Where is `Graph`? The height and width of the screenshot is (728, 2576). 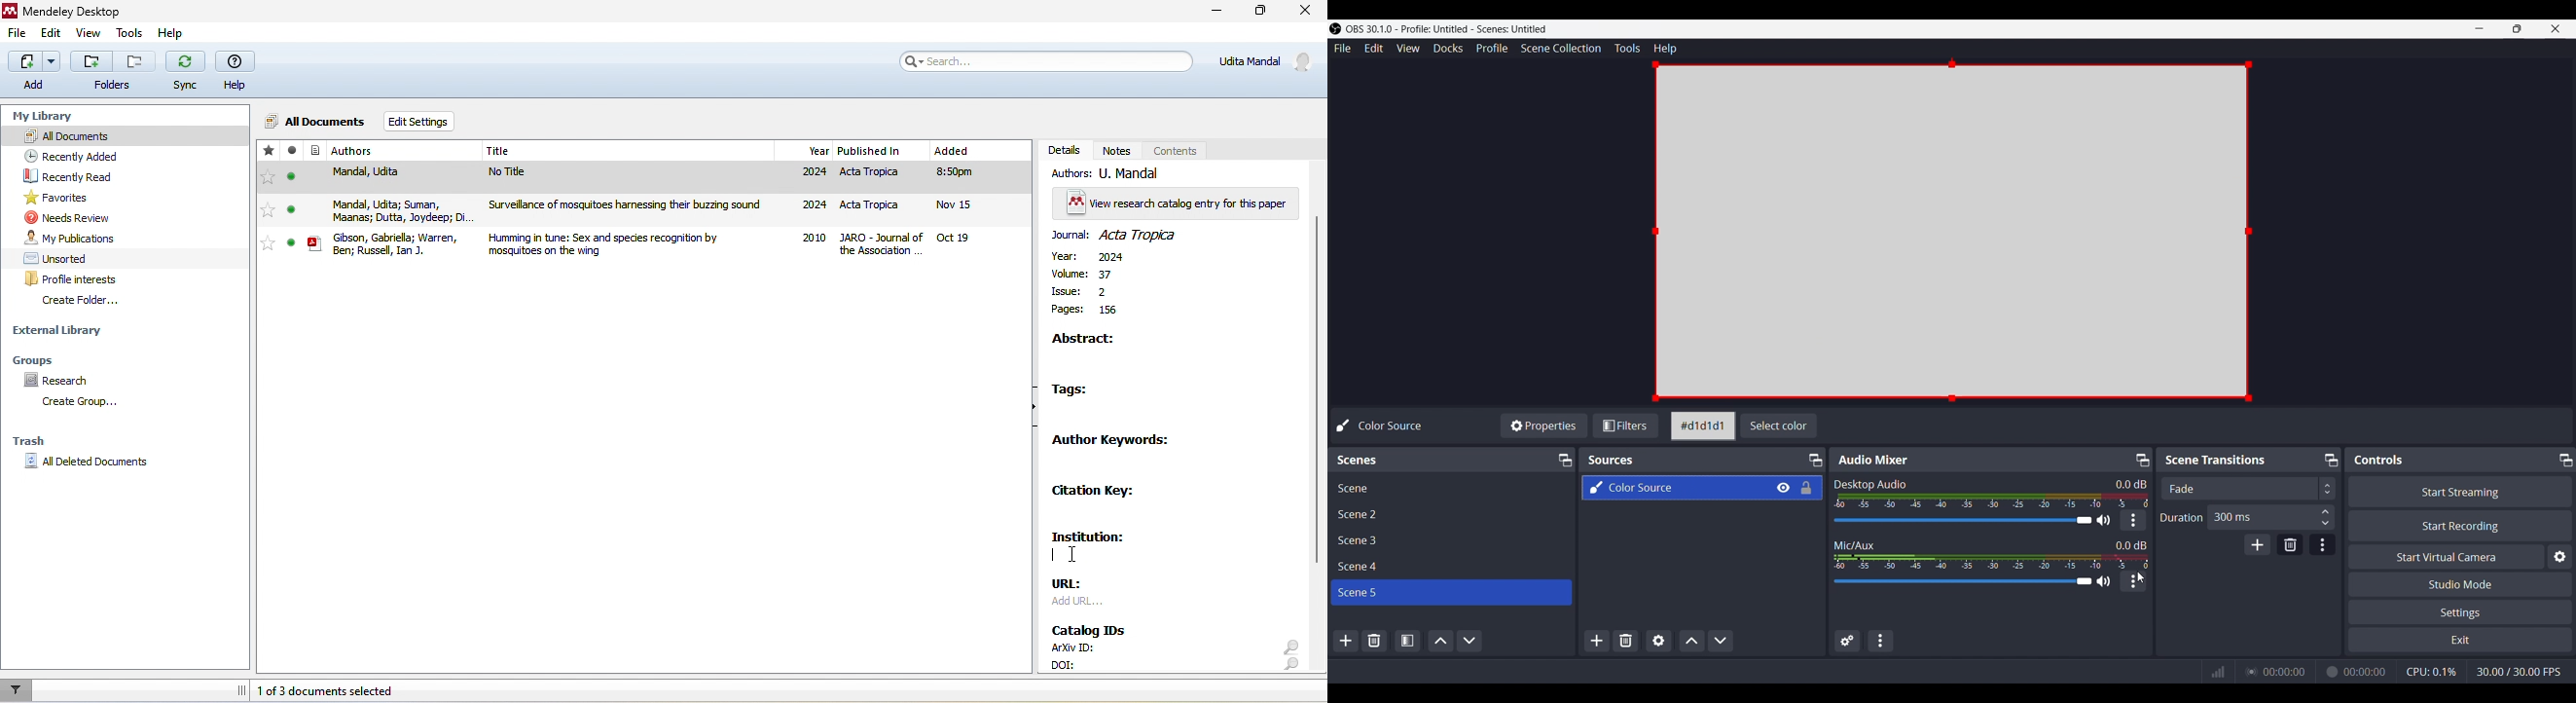 Graph is located at coordinates (2217, 671).